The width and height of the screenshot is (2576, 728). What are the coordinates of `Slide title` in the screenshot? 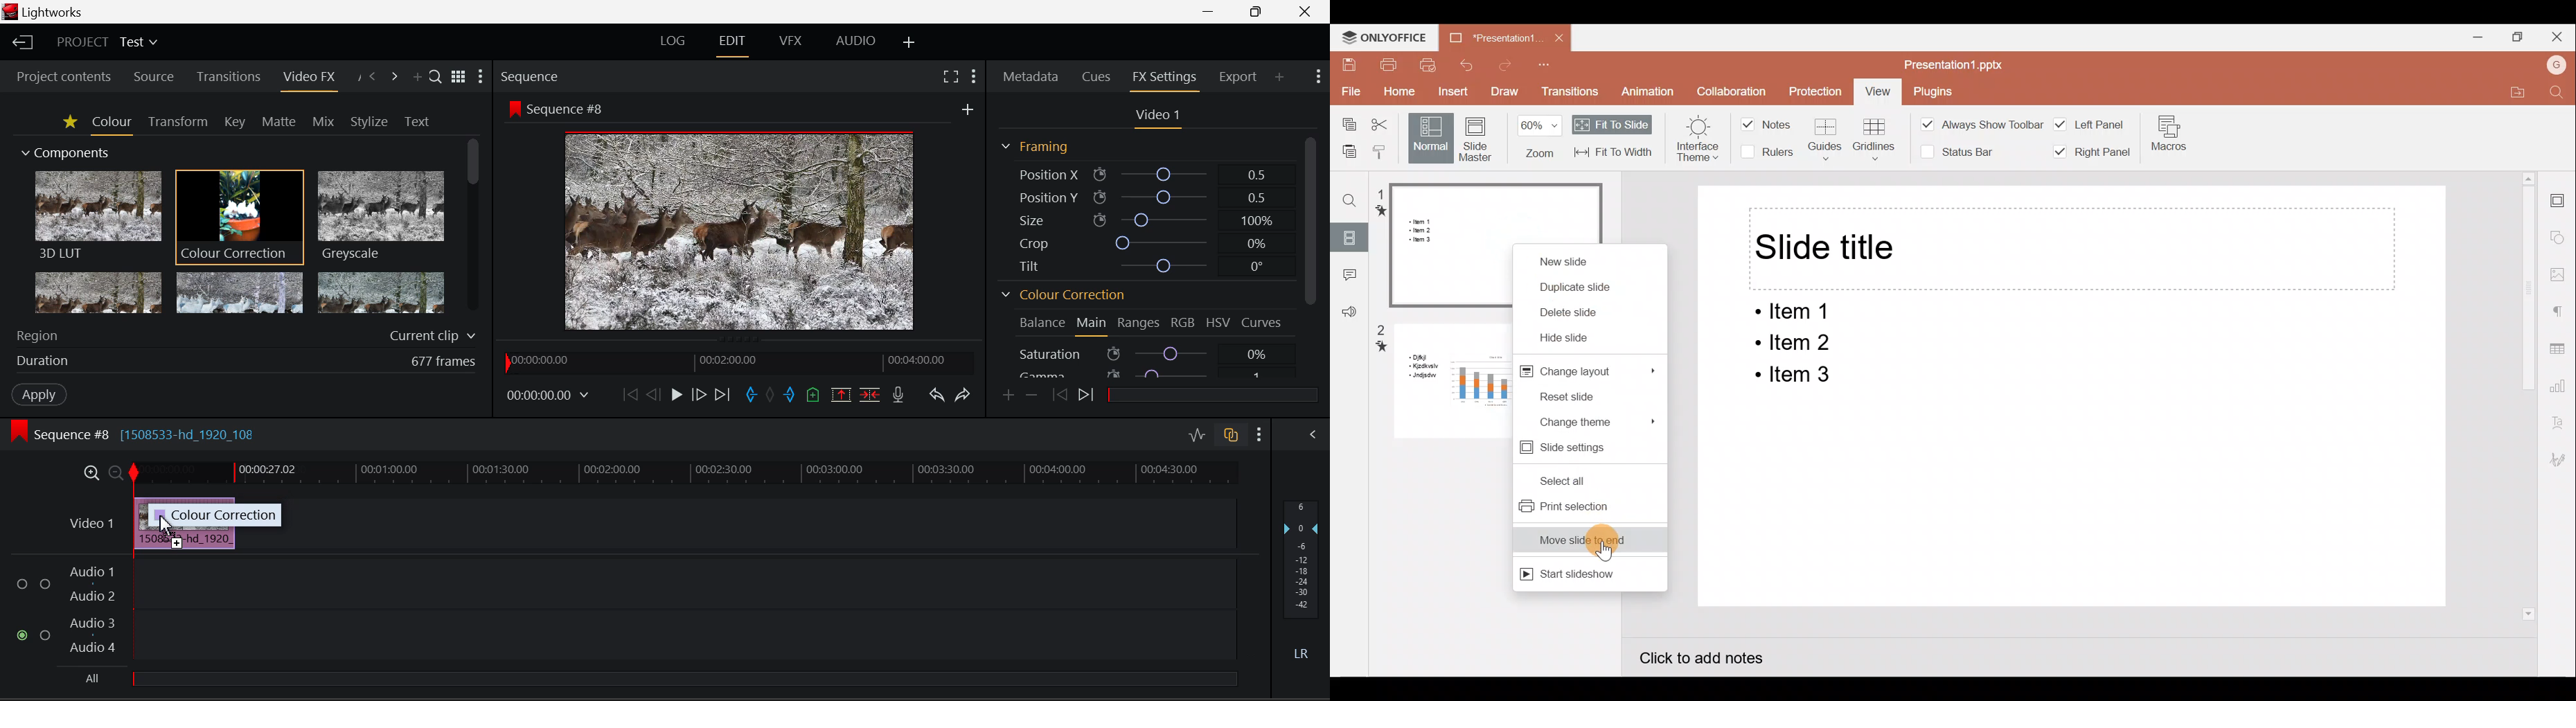 It's located at (1828, 249).